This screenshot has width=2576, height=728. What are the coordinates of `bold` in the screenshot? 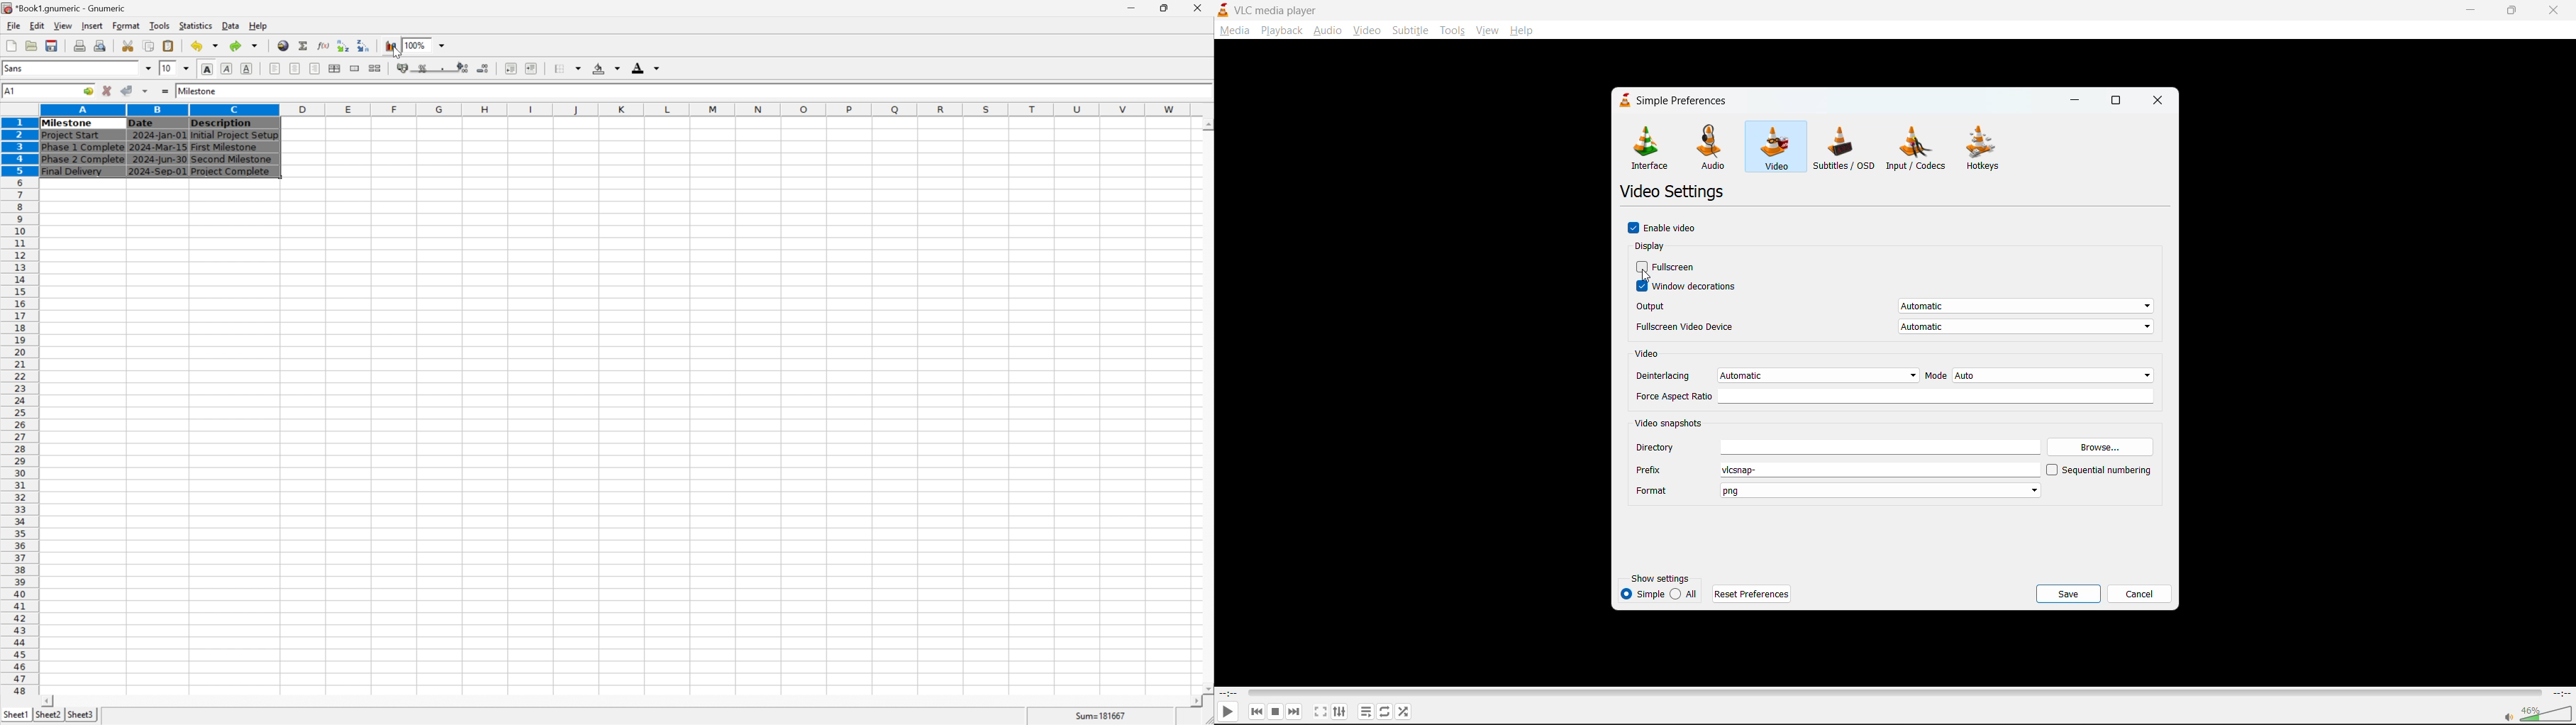 It's located at (206, 69).